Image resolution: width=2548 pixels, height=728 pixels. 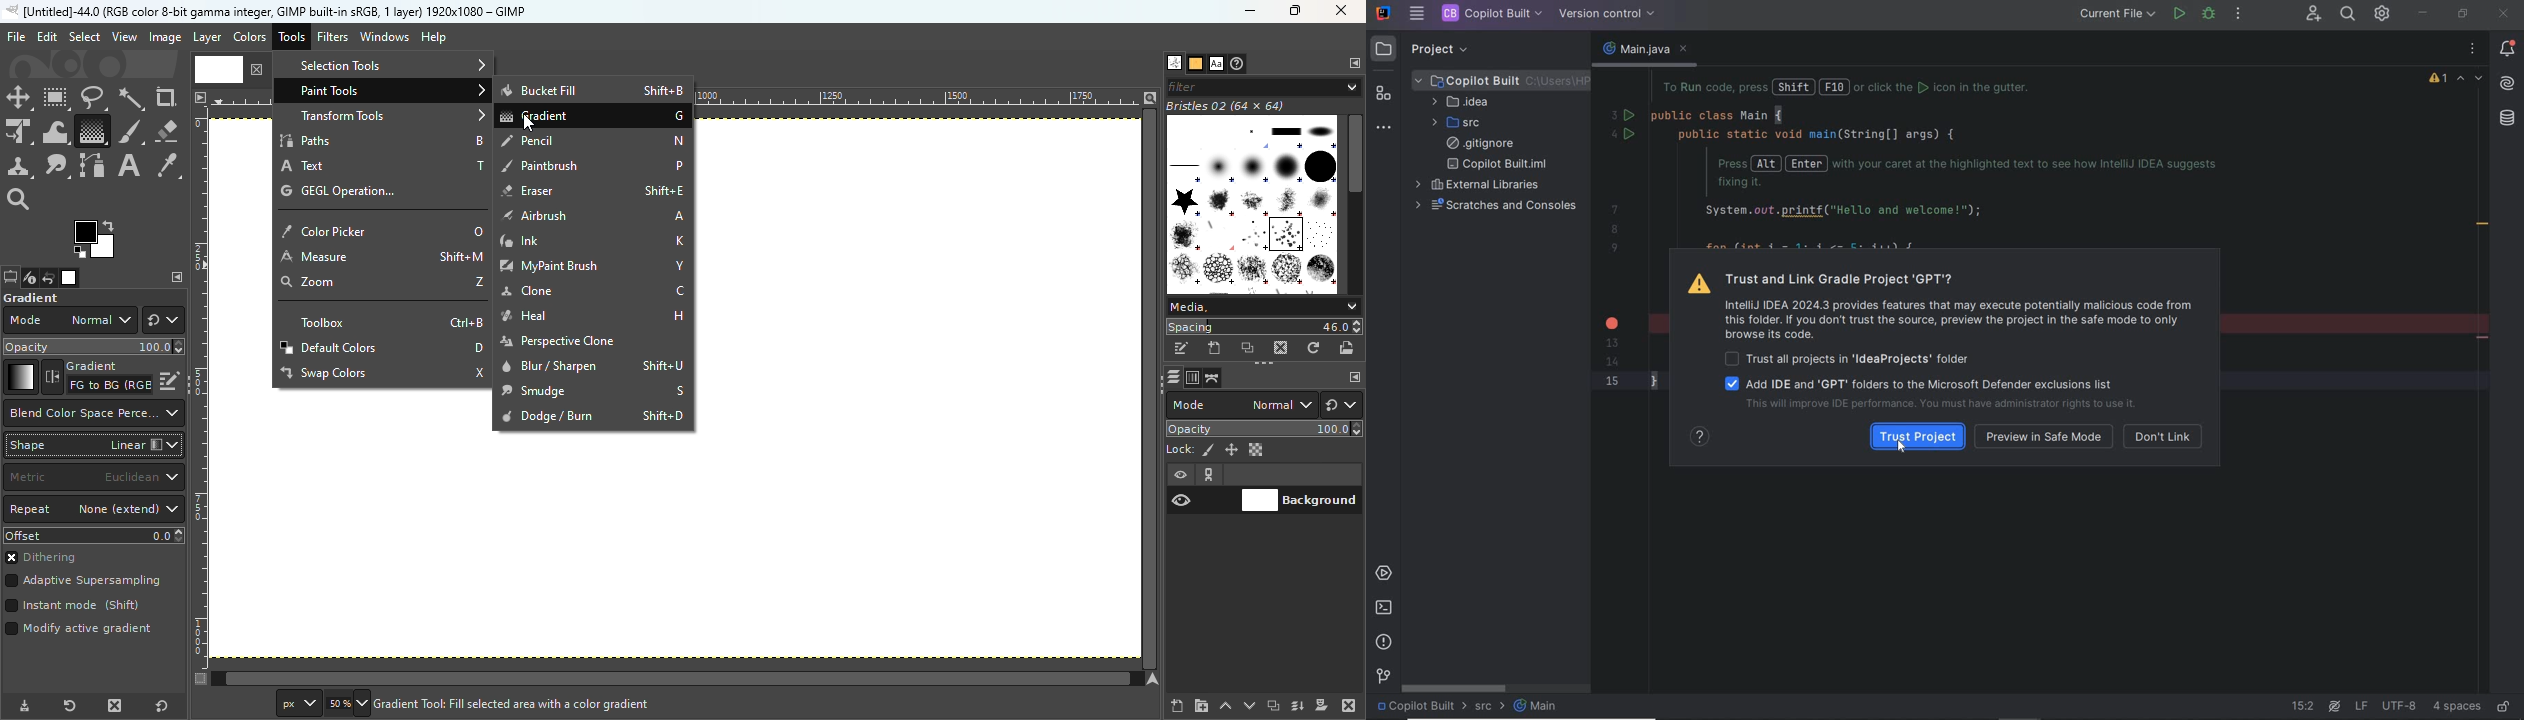 What do you see at coordinates (94, 535) in the screenshot?
I see `Offset` at bounding box center [94, 535].